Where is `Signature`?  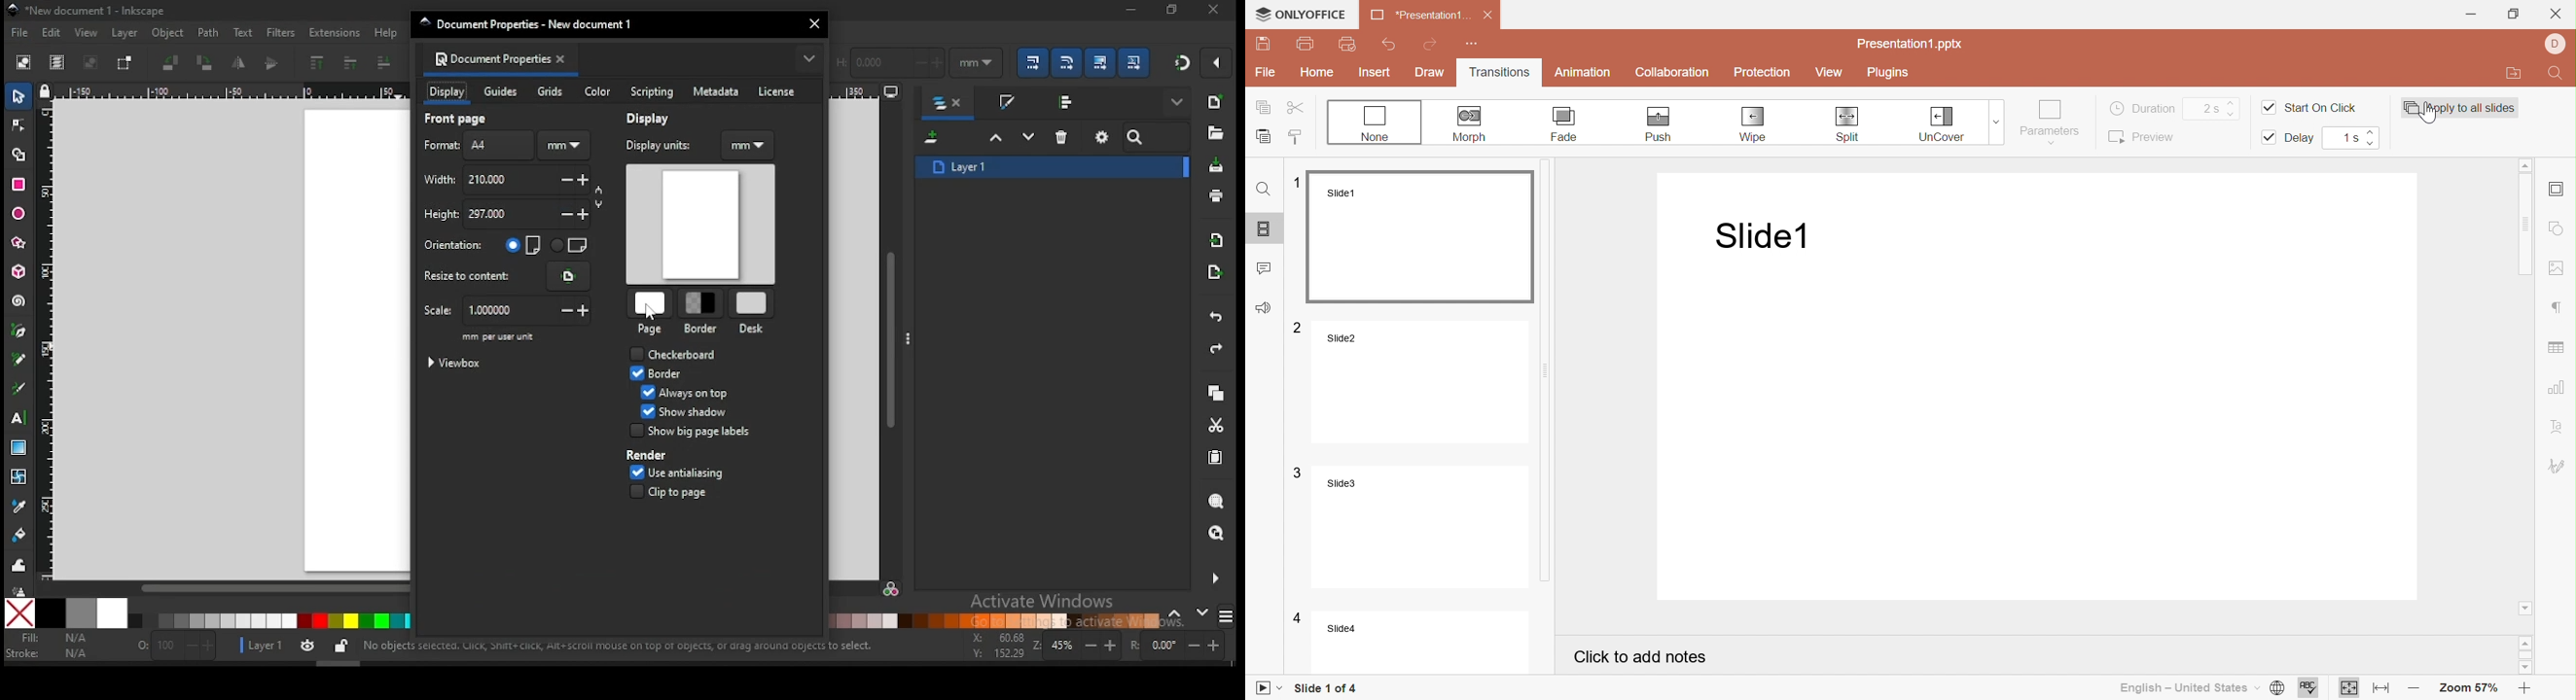 Signature is located at coordinates (2561, 467).